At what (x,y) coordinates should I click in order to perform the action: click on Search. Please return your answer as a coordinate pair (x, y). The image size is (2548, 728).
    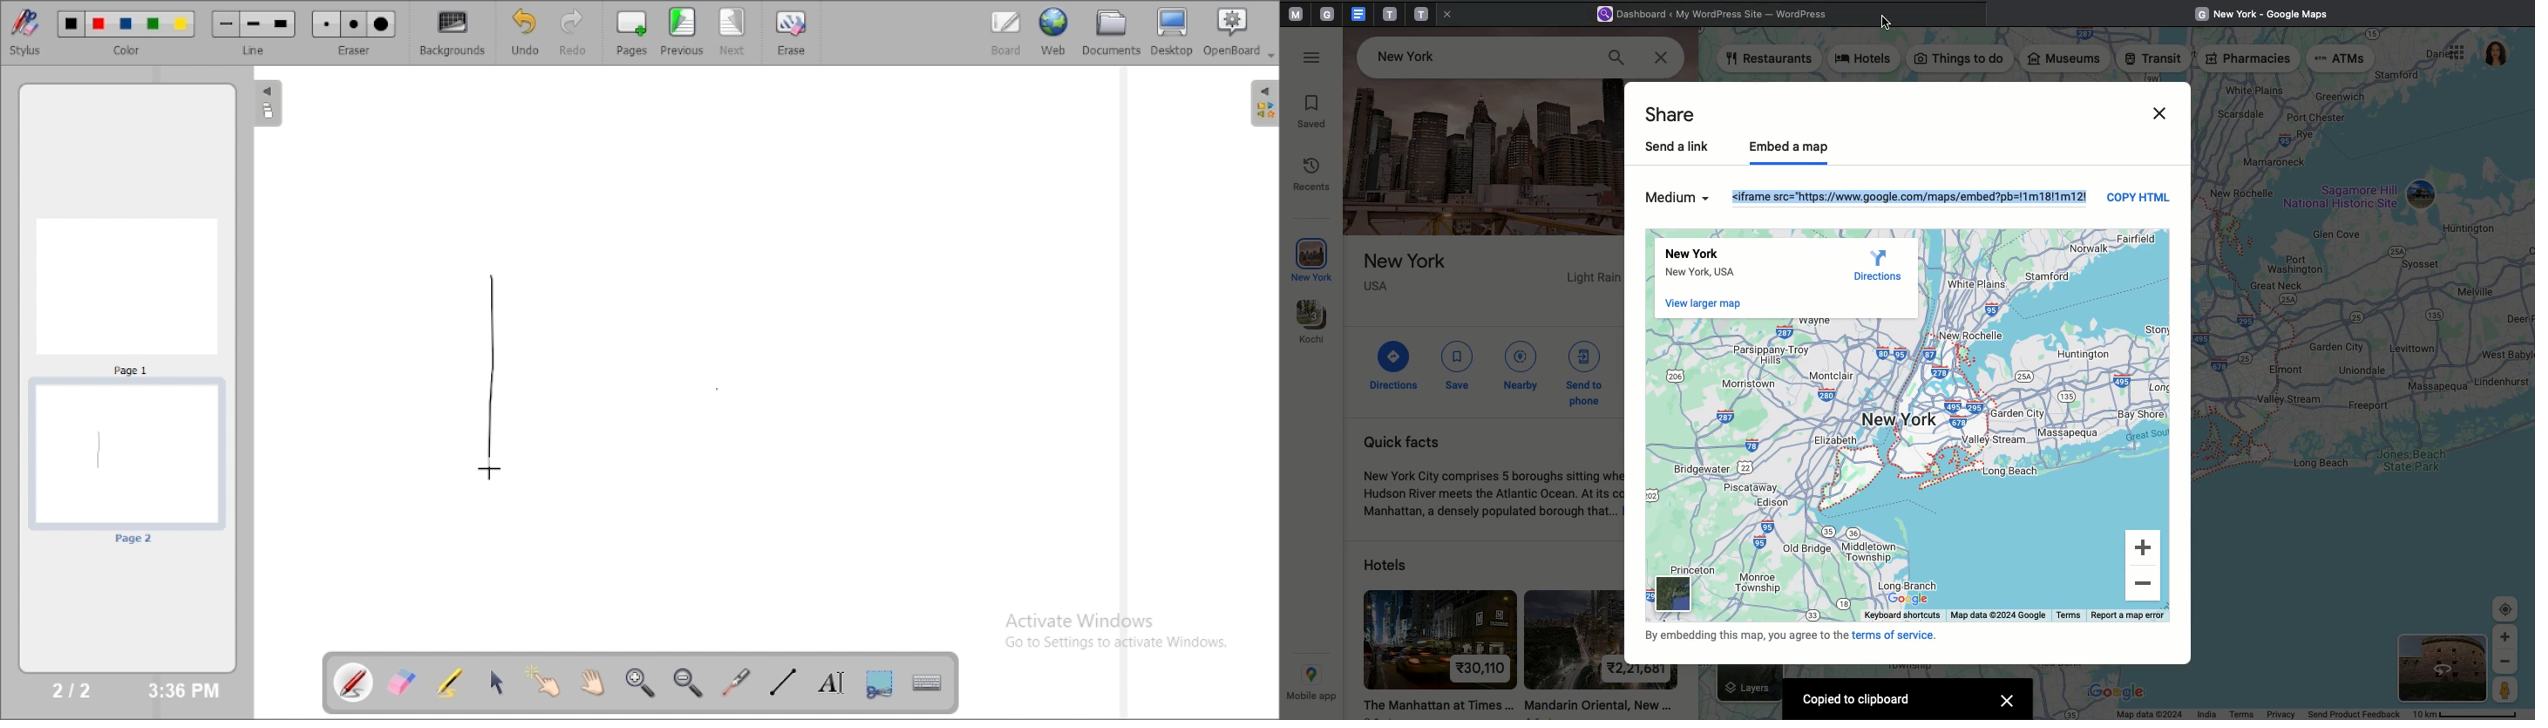
    Looking at the image, I should click on (1616, 58).